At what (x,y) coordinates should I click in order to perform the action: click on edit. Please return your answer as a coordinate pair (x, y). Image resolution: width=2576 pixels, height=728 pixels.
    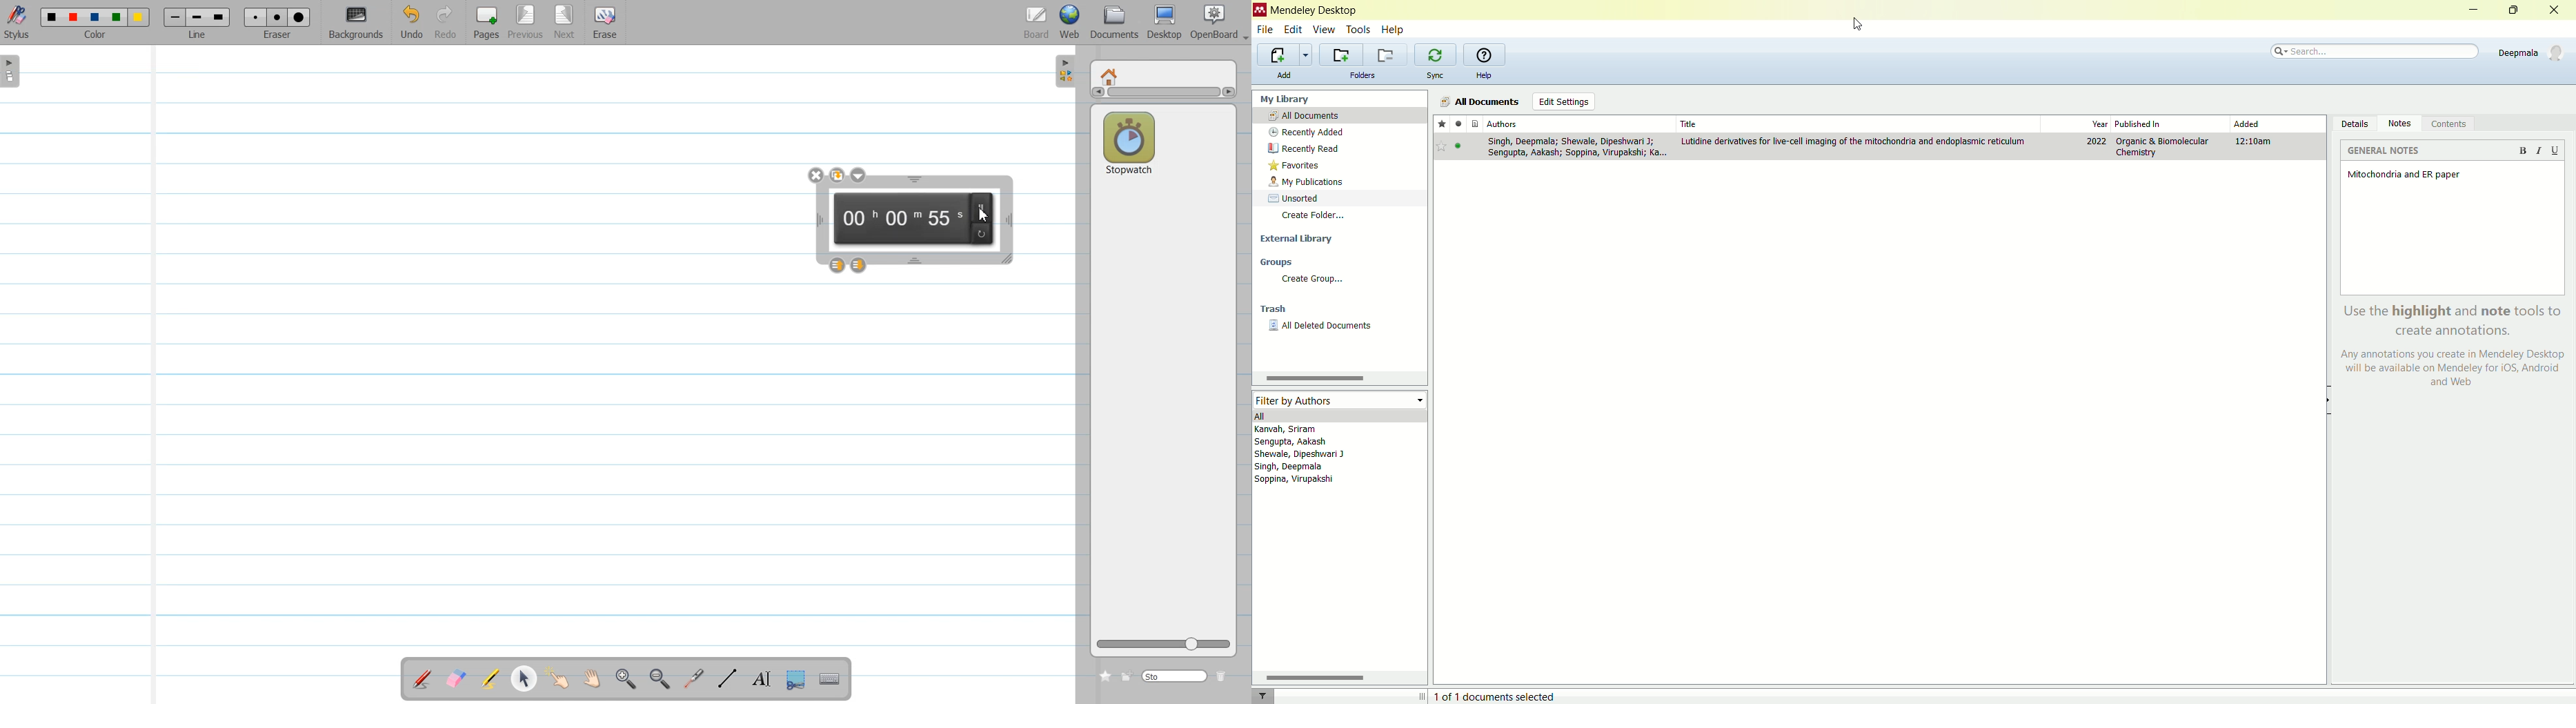
    Looking at the image, I should click on (1293, 29).